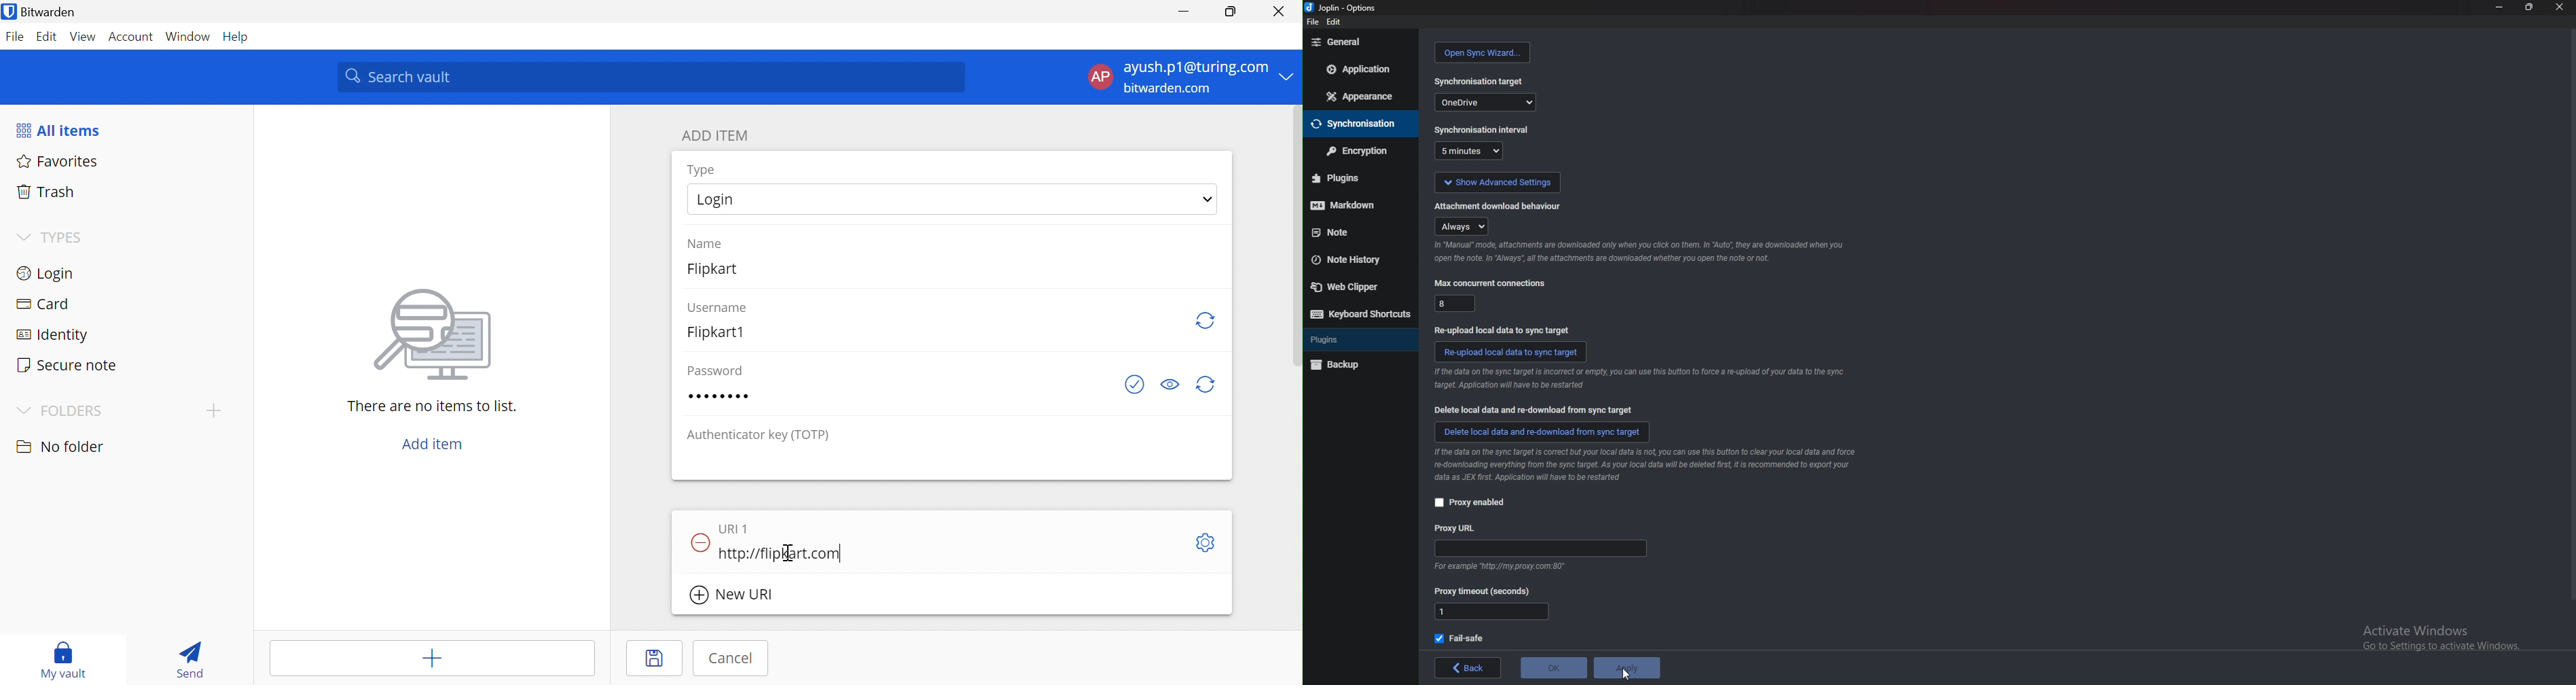  Describe the element at coordinates (1539, 548) in the screenshot. I see `input url` at that location.